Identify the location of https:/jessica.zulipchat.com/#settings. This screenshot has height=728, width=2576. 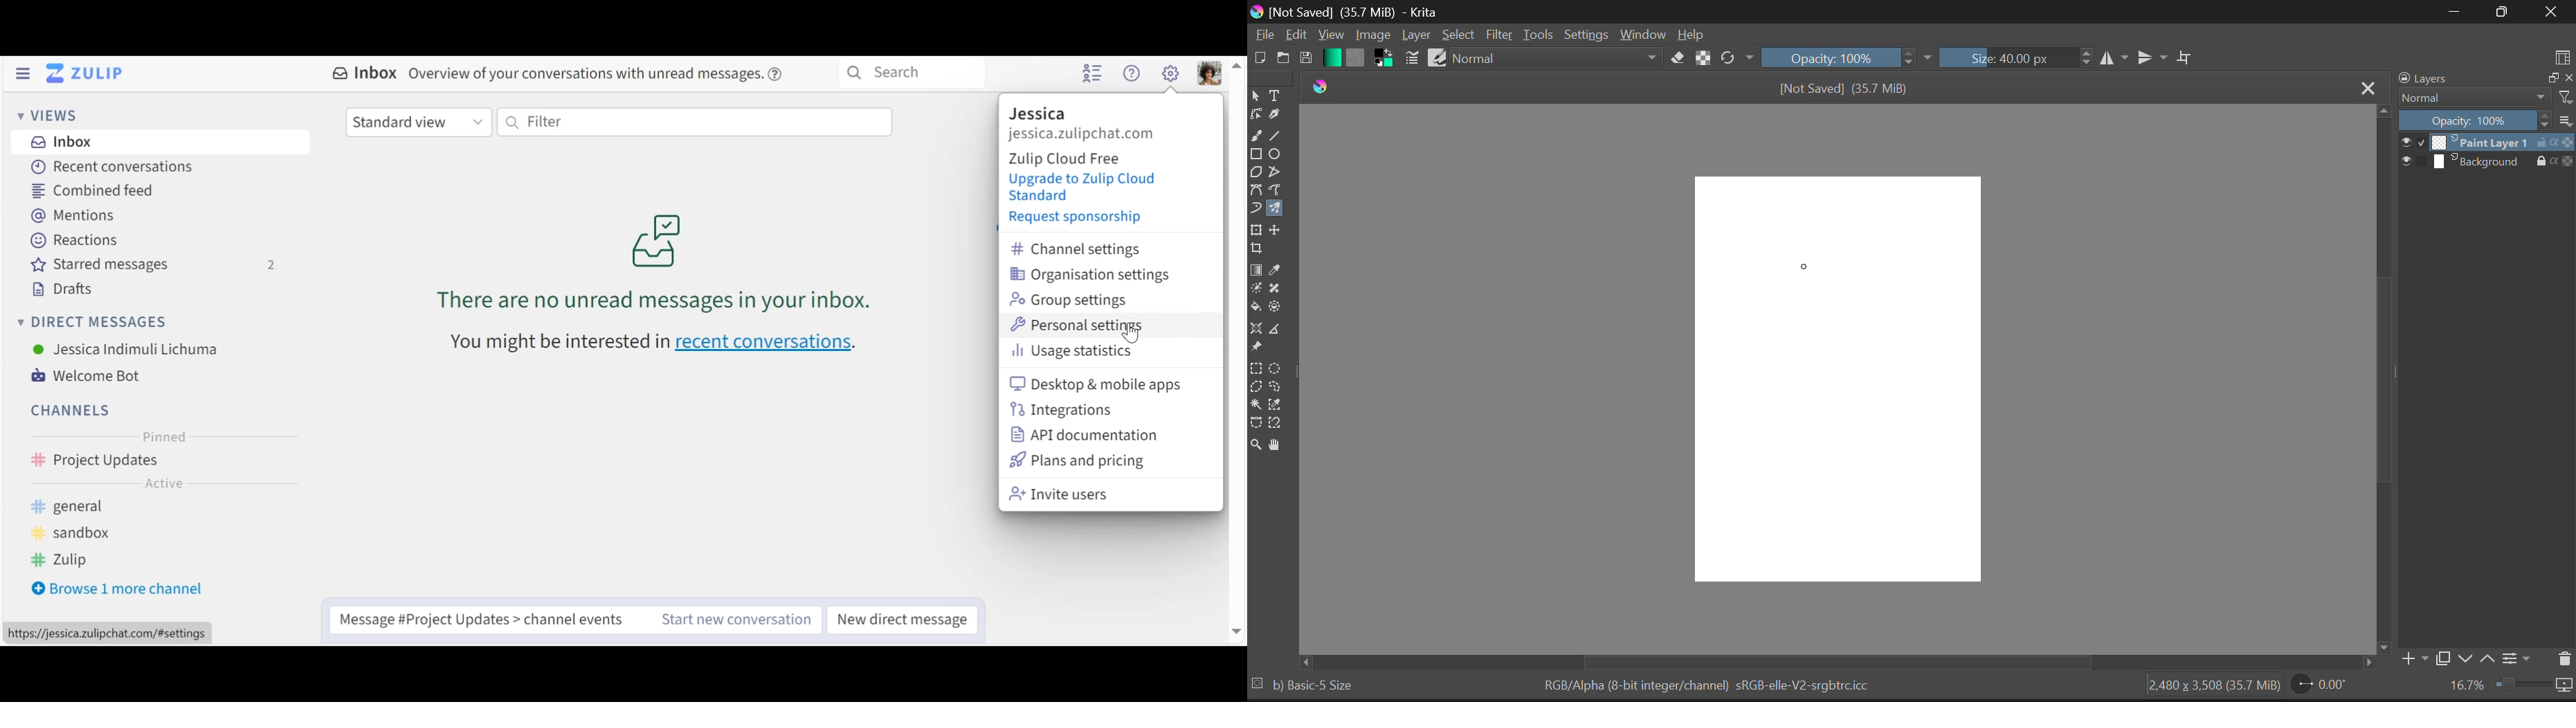
(108, 633).